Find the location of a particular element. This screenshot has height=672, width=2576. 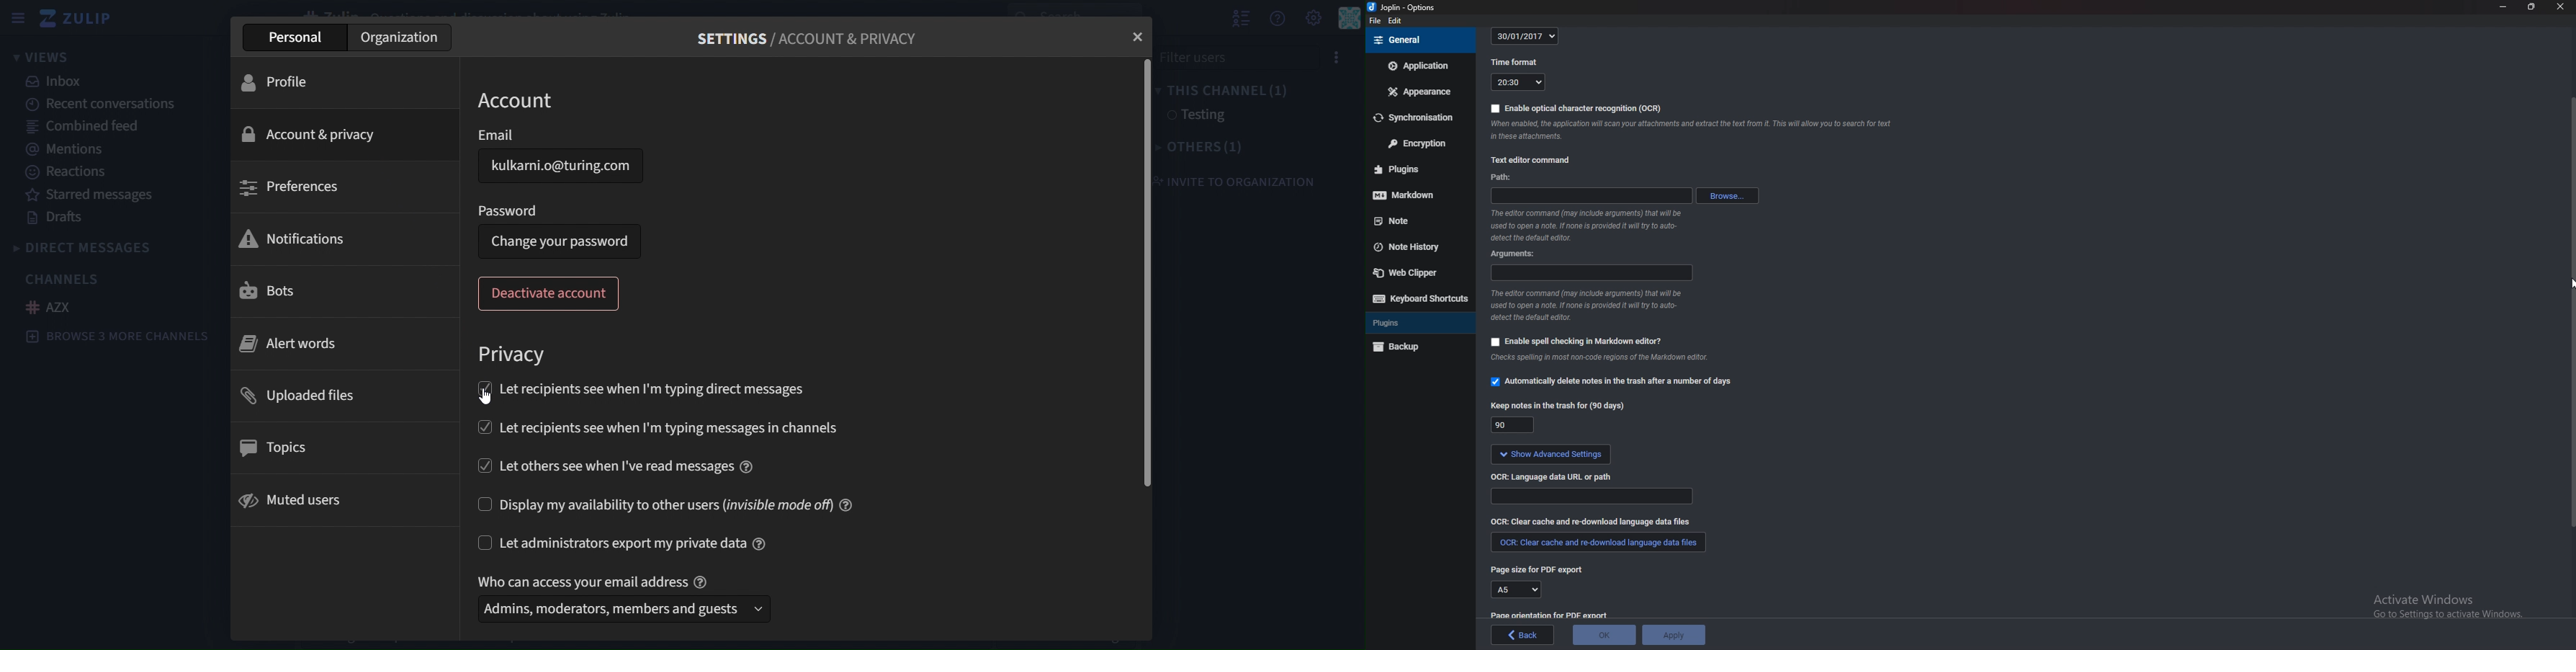

Synchronization is located at coordinates (1418, 117).